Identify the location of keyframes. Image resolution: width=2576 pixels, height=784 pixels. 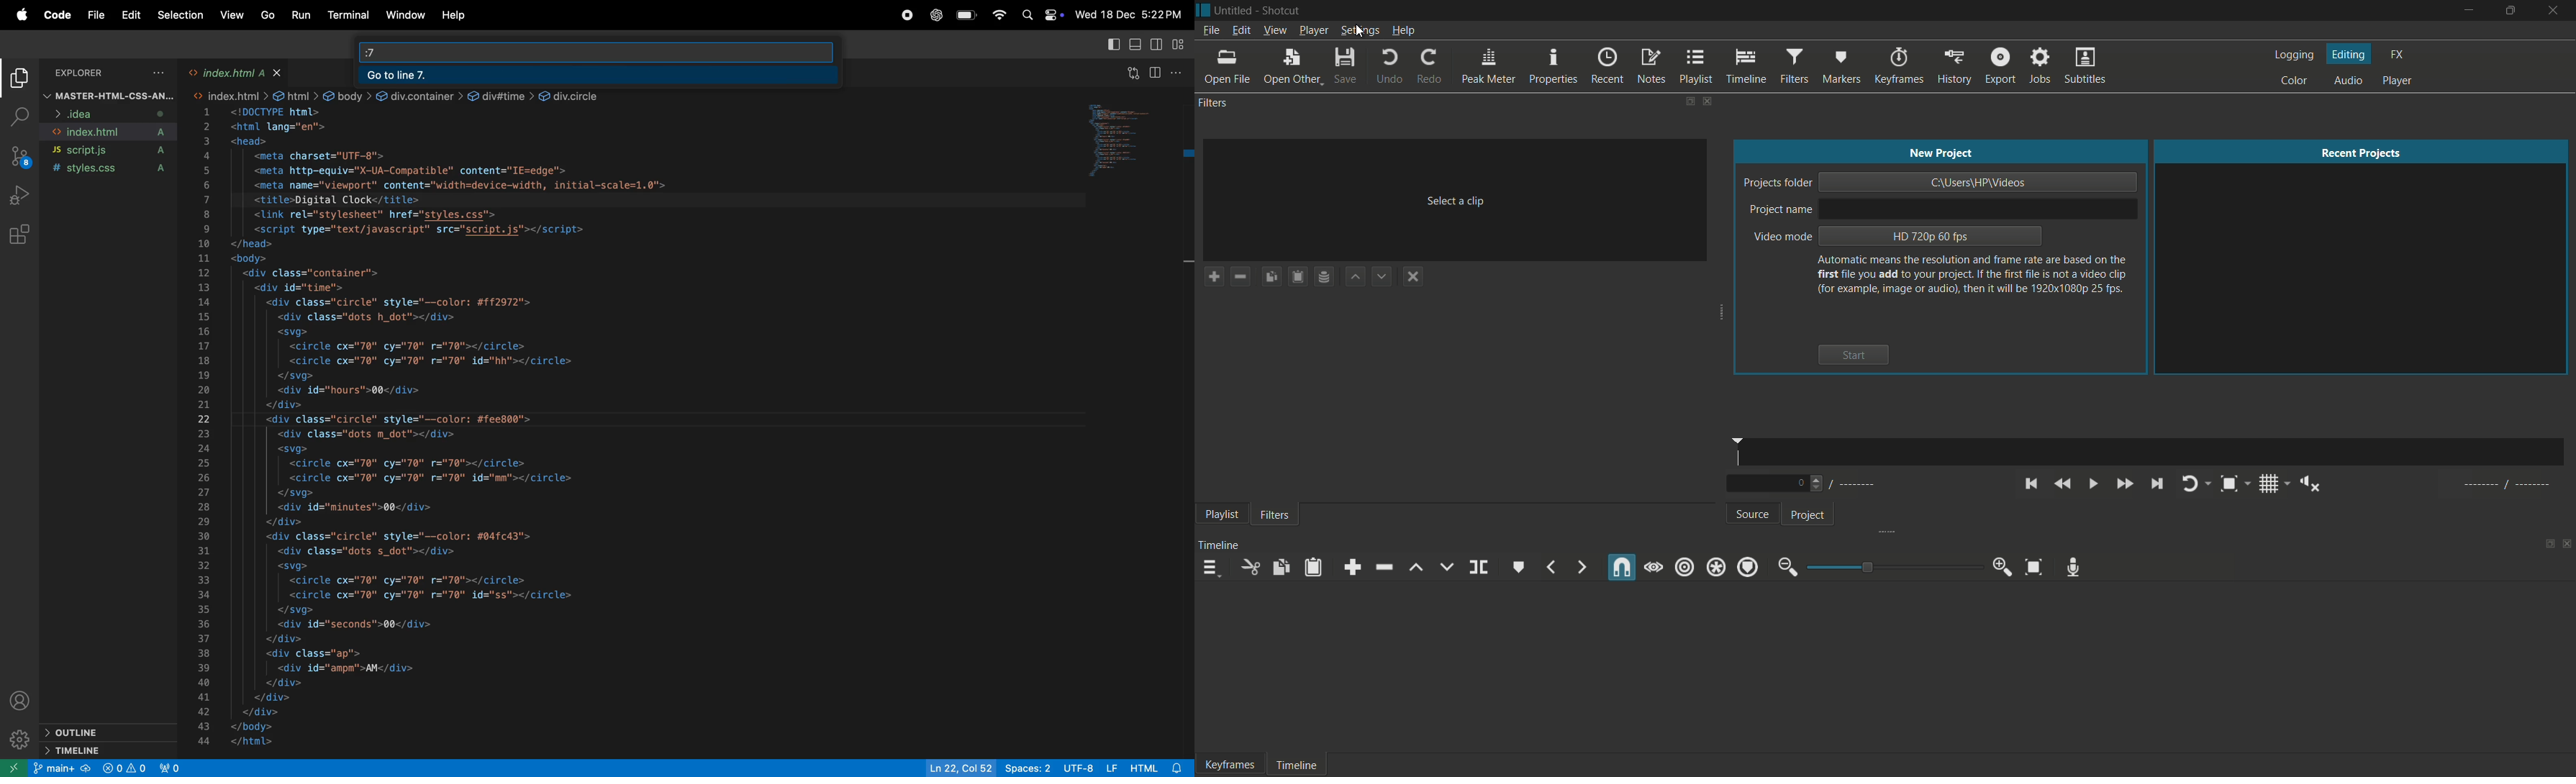
(1897, 66).